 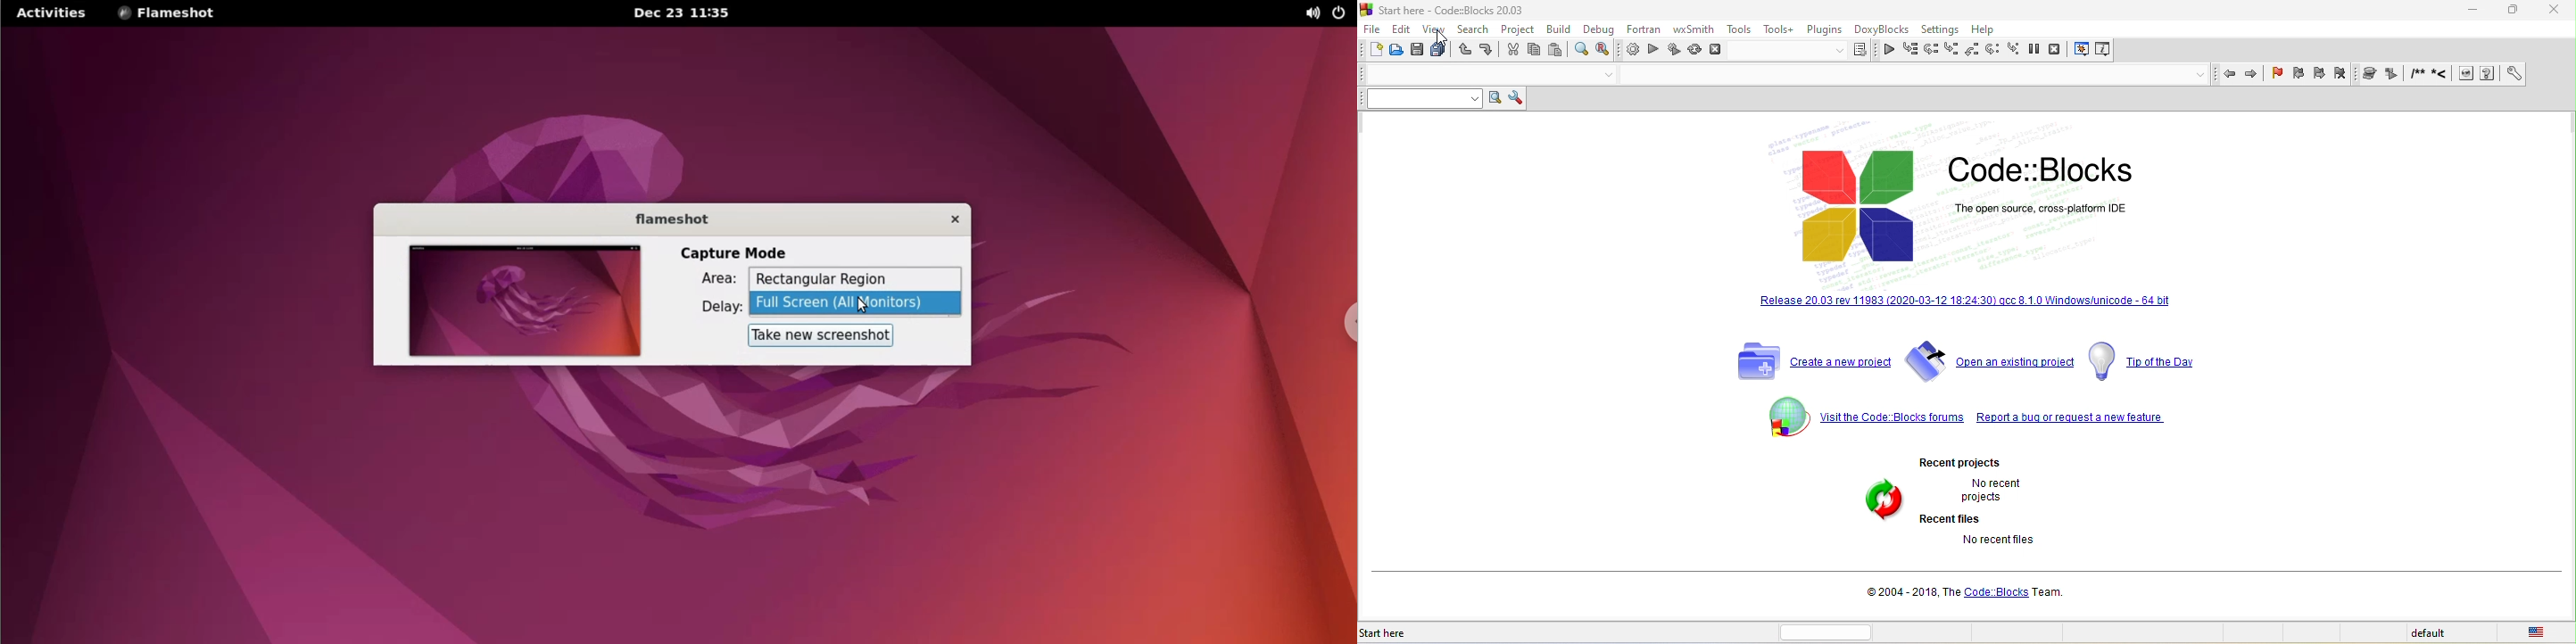 What do you see at coordinates (2253, 74) in the screenshot?
I see `jump forward` at bounding box center [2253, 74].